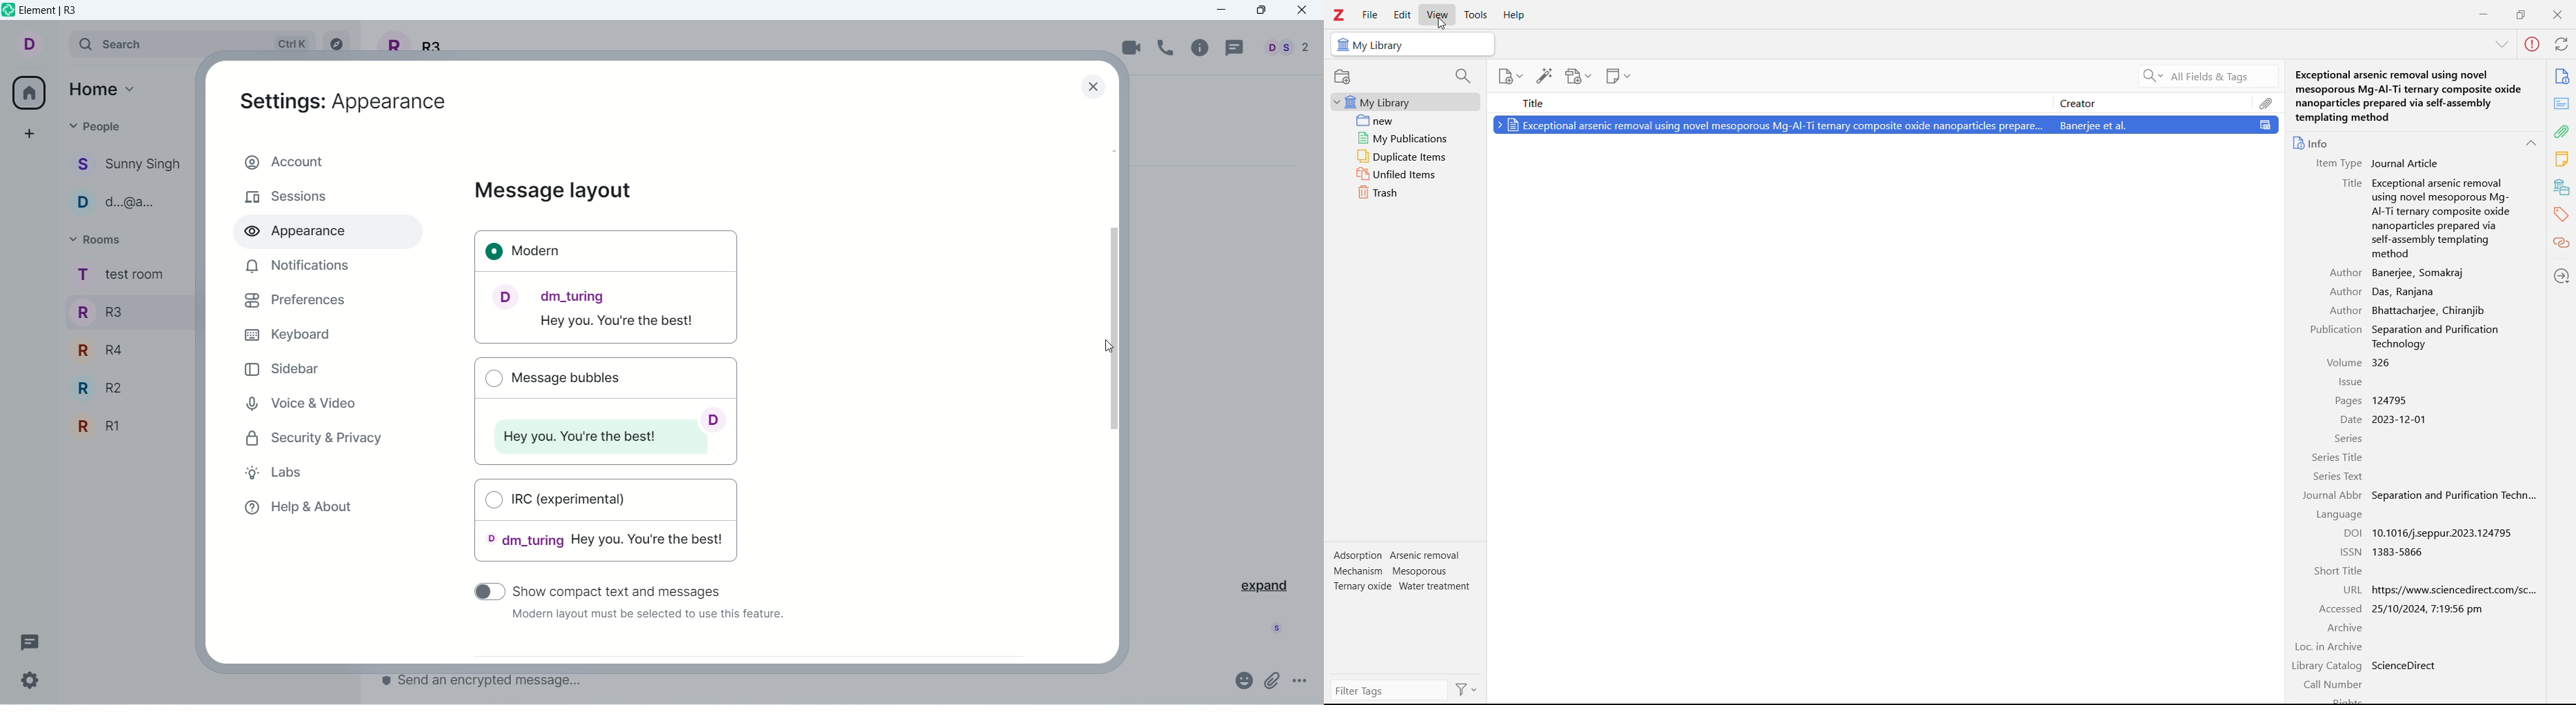 This screenshot has height=728, width=2576. I want to click on create a space, so click(30, 133).